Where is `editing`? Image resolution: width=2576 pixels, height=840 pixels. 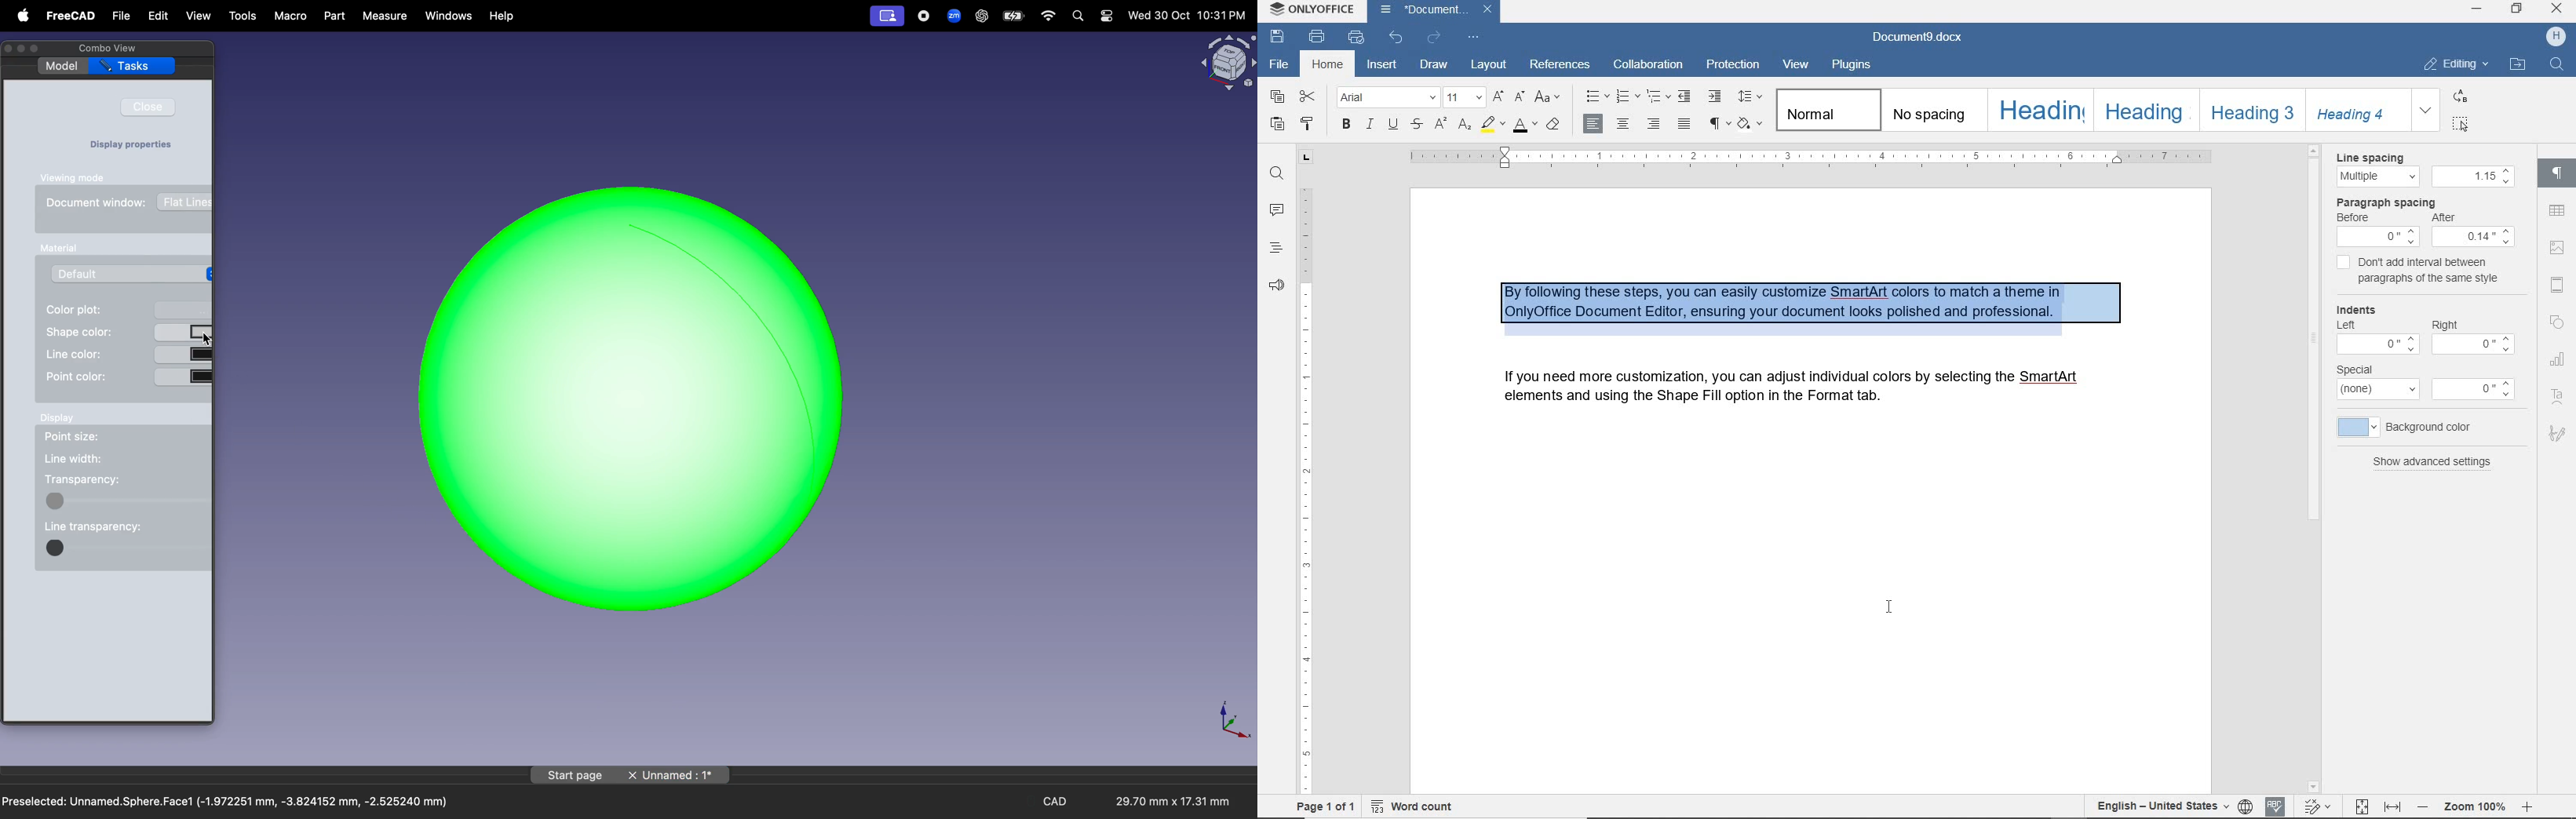
editing is located at coordinates (2456, 64).